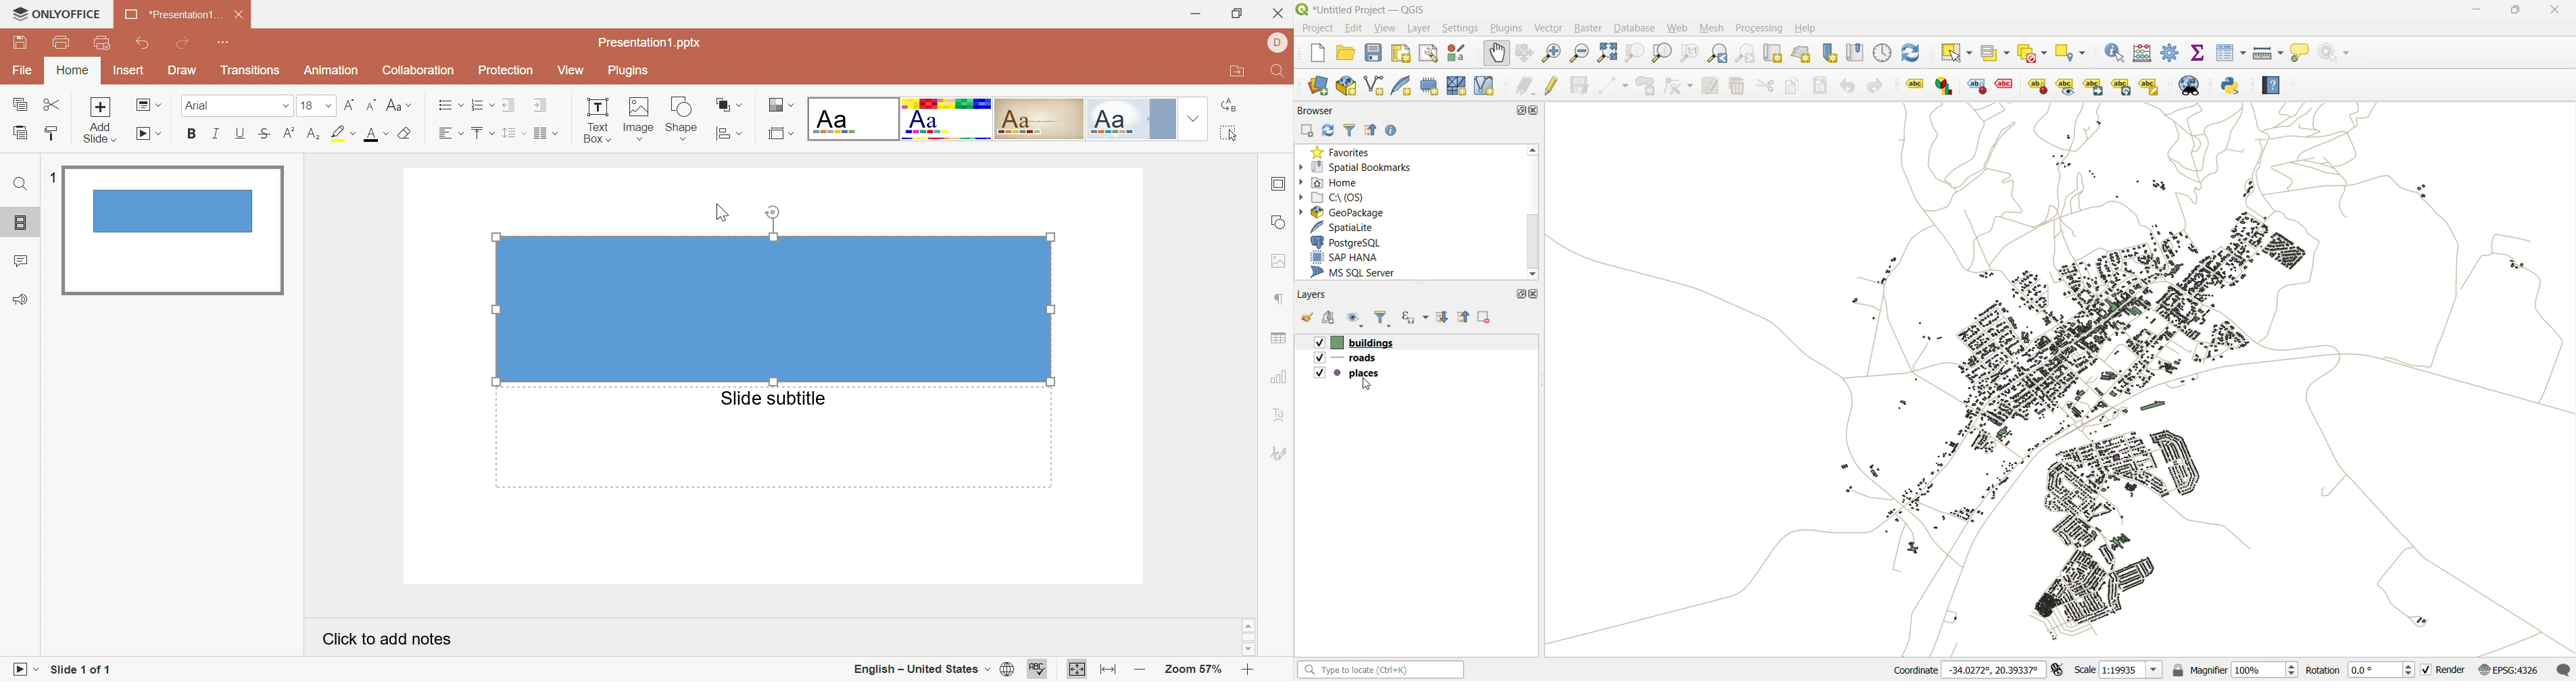 The width and height of the screenshot is (2576, 700). What do you see at coordinates (1614, 87) in the screenshot?
I see `digitize` at bounding box center [1614, 87].